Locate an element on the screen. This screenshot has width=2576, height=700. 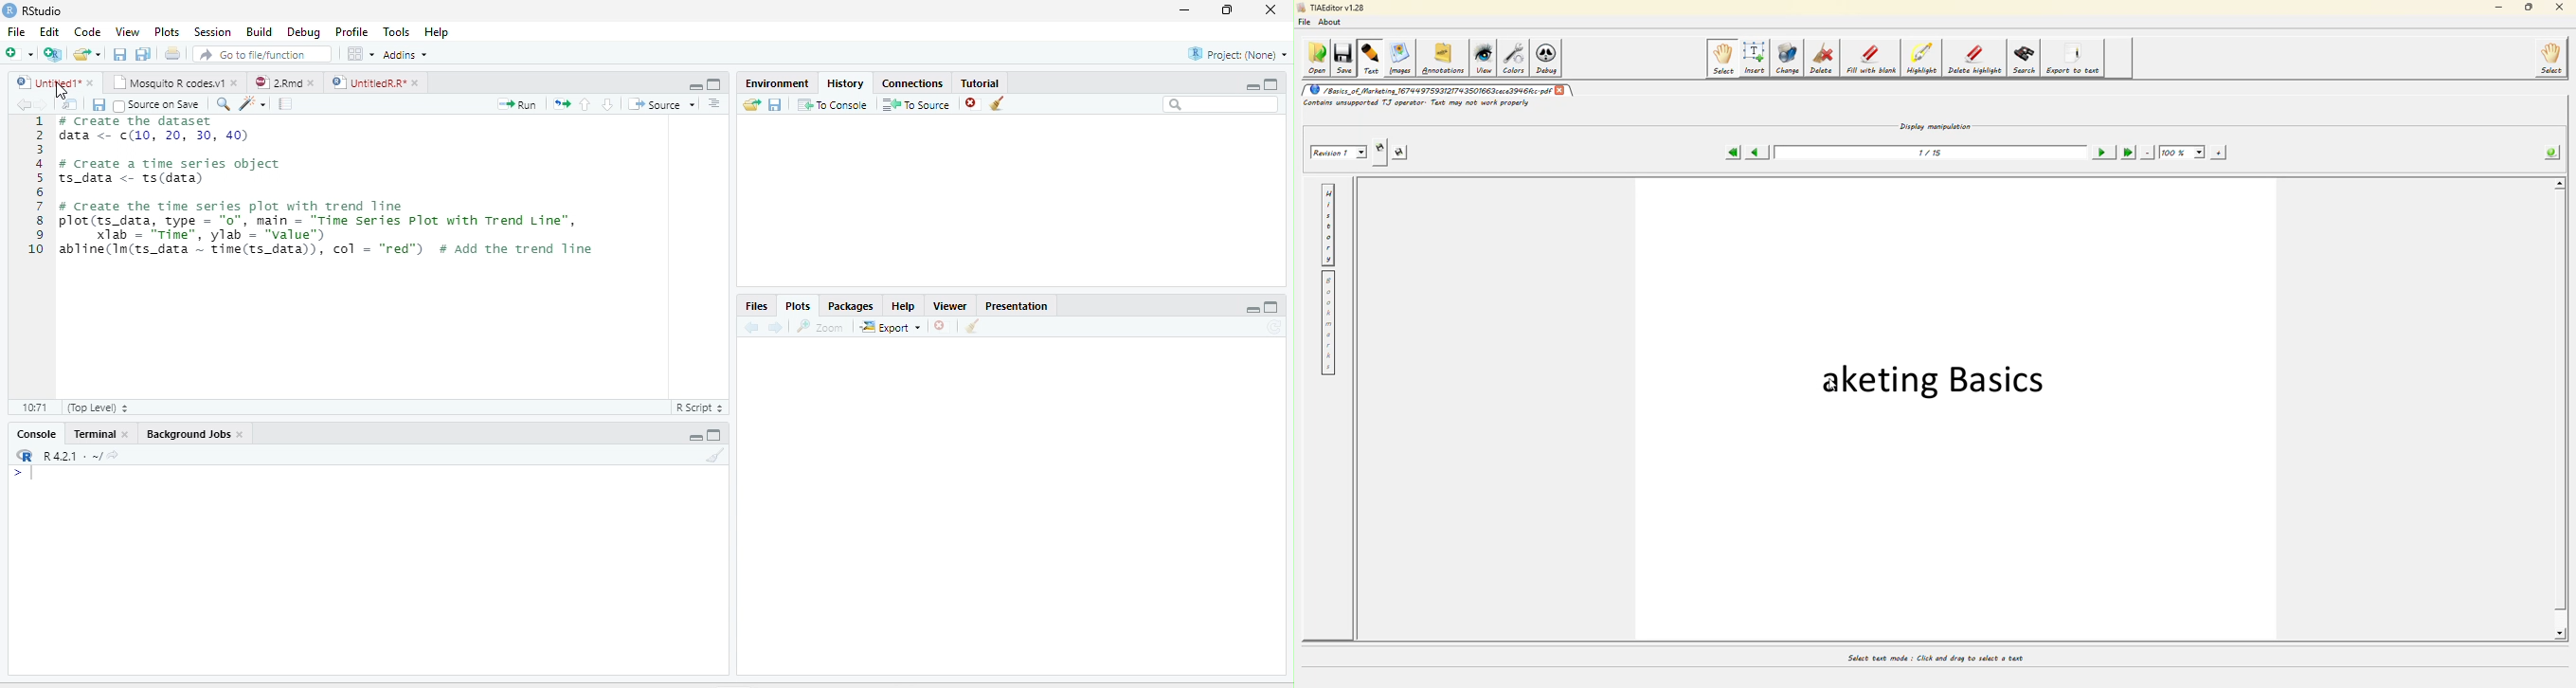
Debug is located at coordinates (303, 32).